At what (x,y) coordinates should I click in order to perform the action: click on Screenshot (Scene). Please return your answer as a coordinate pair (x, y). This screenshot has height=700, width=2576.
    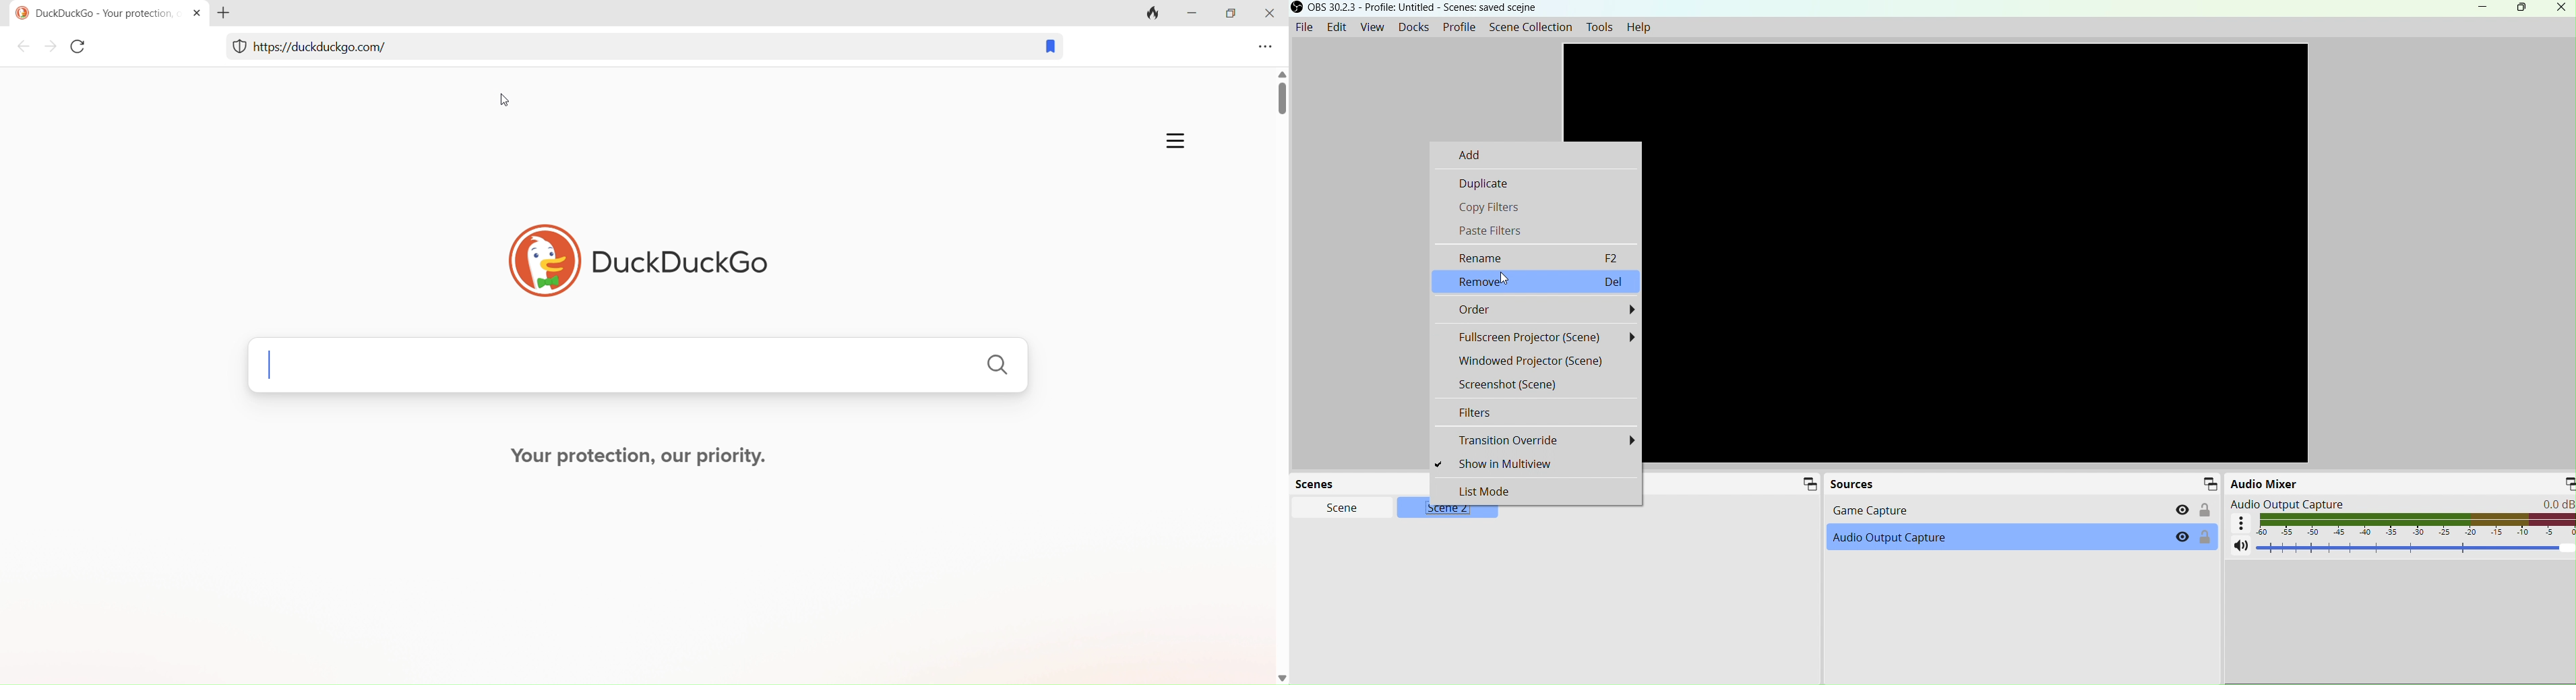
    Looking at the image, I should click on (1535, 384).